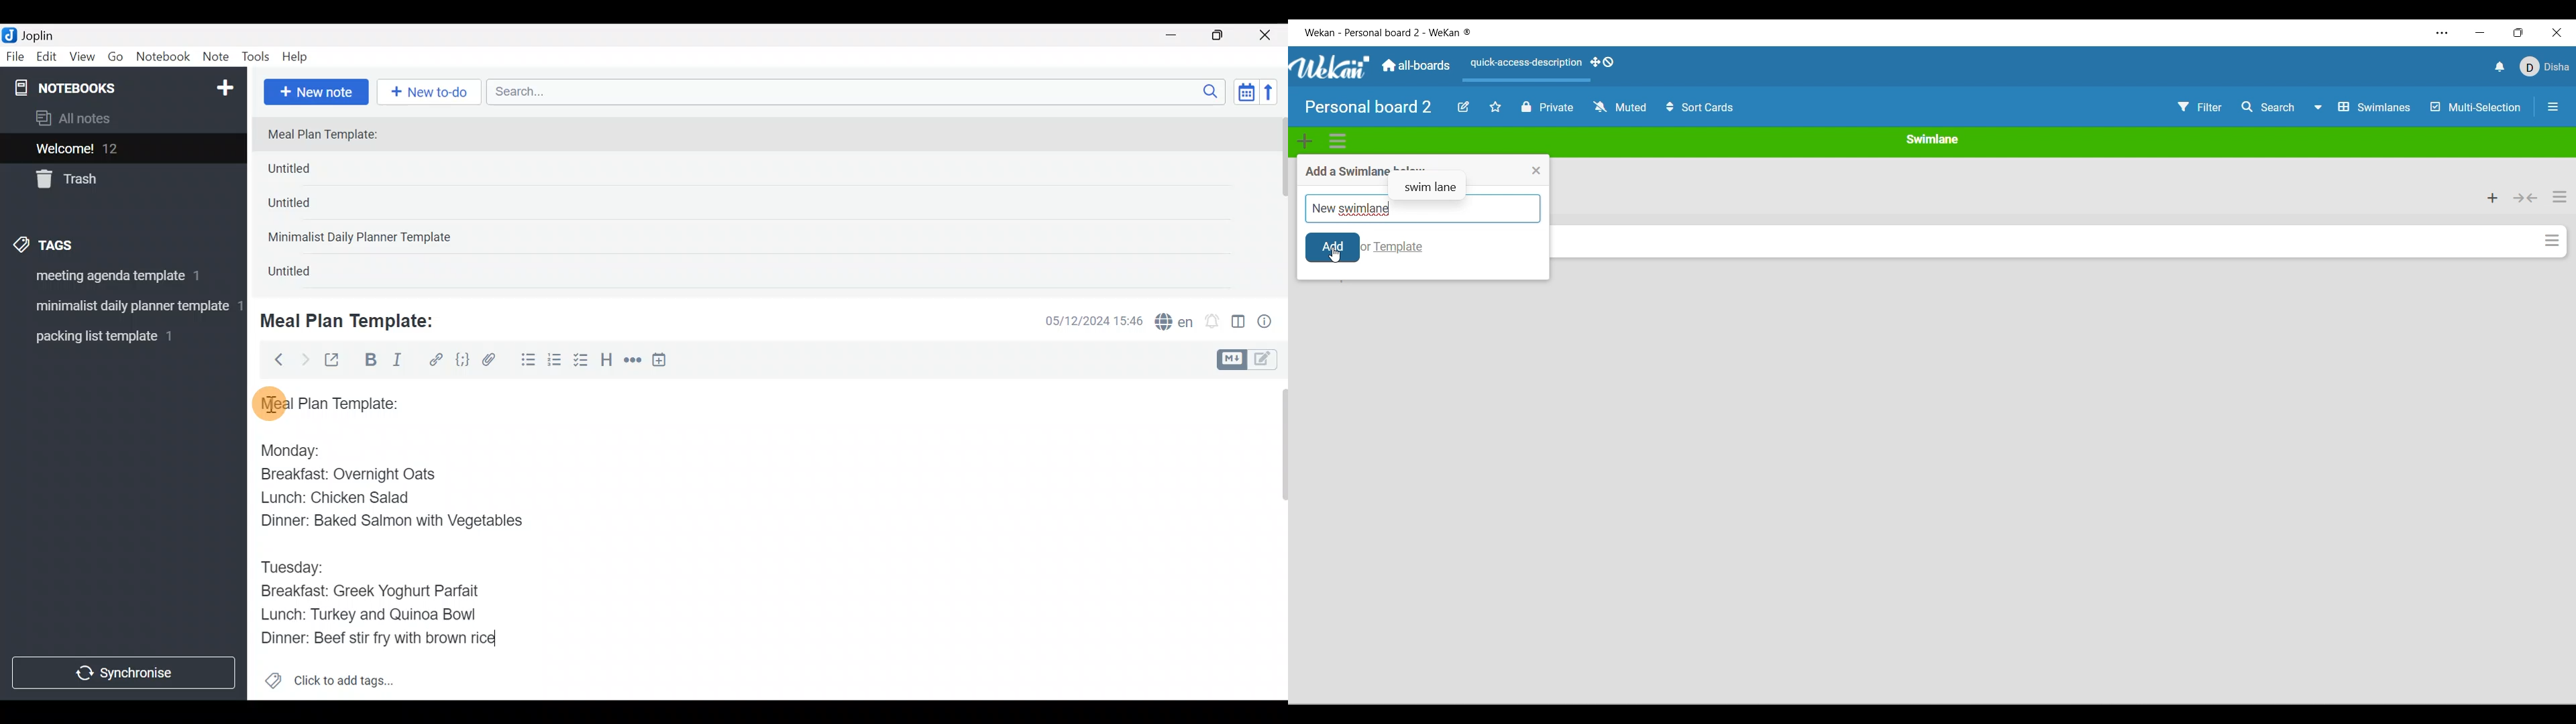  I want to click on Scroll bar, so click(1274, 539).